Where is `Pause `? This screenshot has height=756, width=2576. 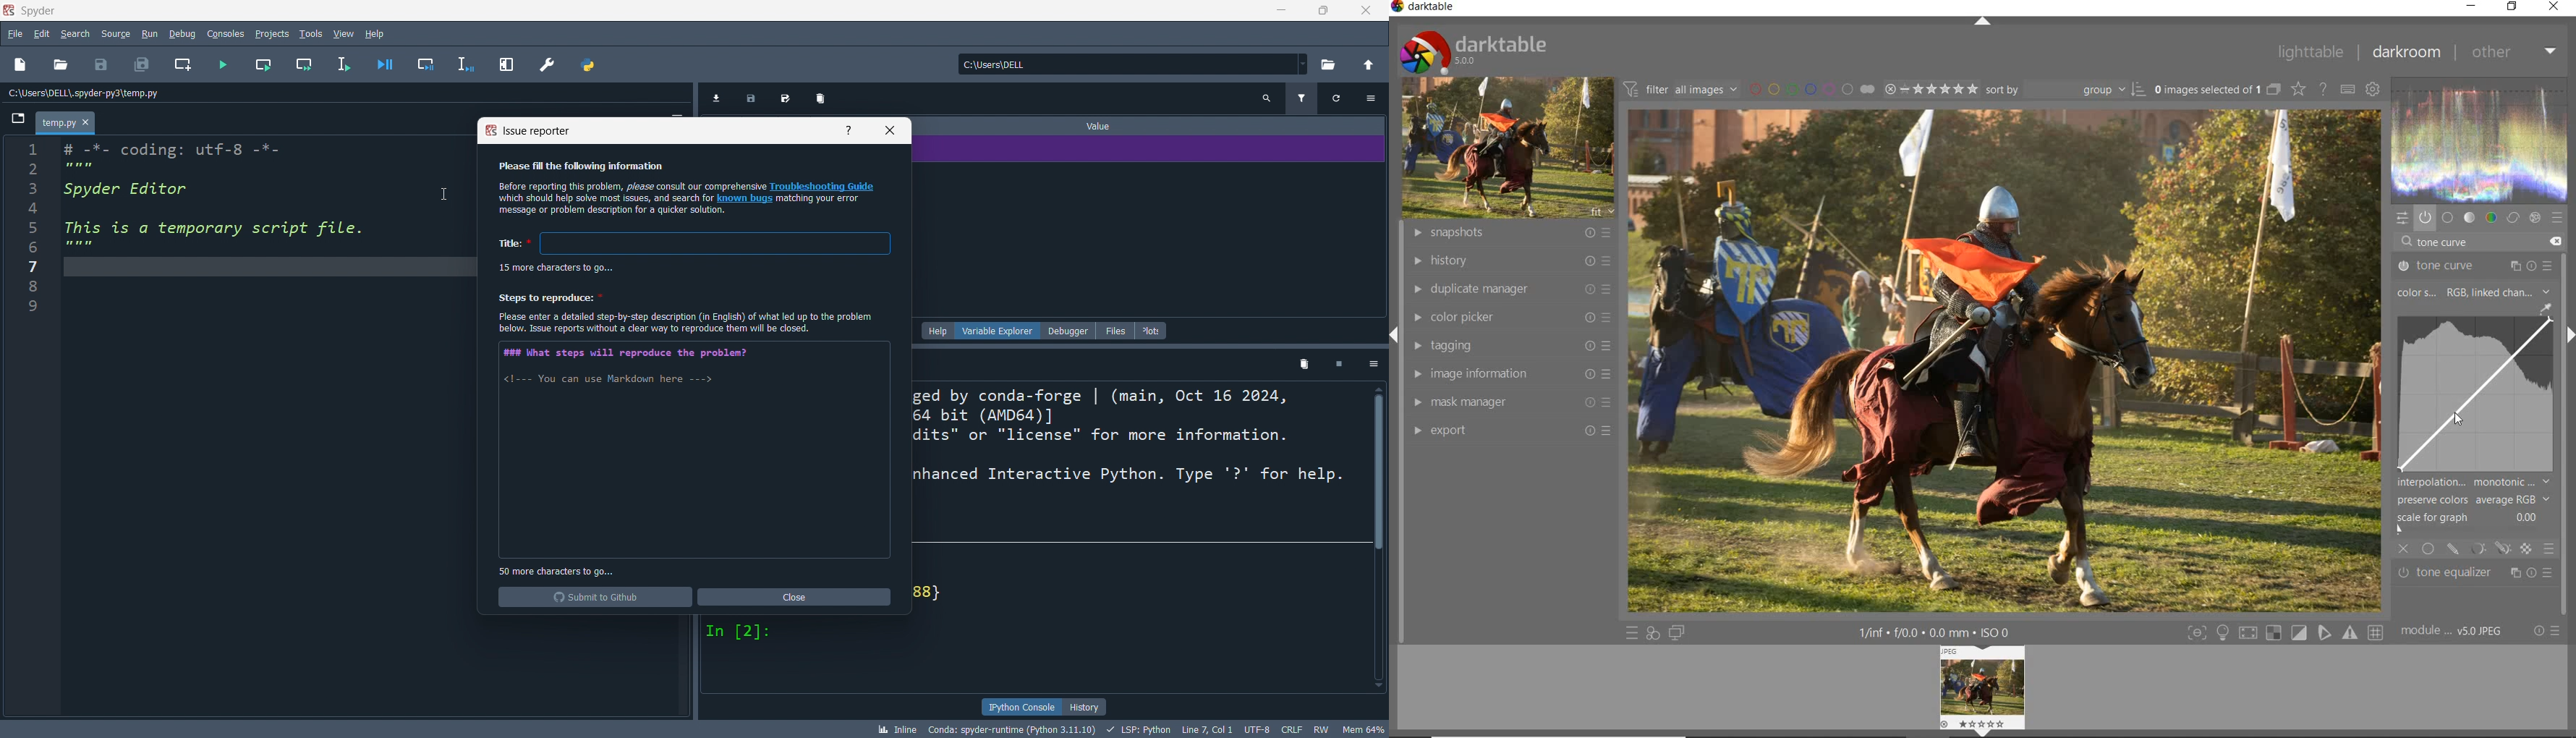
Pause  is located at coordinates (1338, 362).